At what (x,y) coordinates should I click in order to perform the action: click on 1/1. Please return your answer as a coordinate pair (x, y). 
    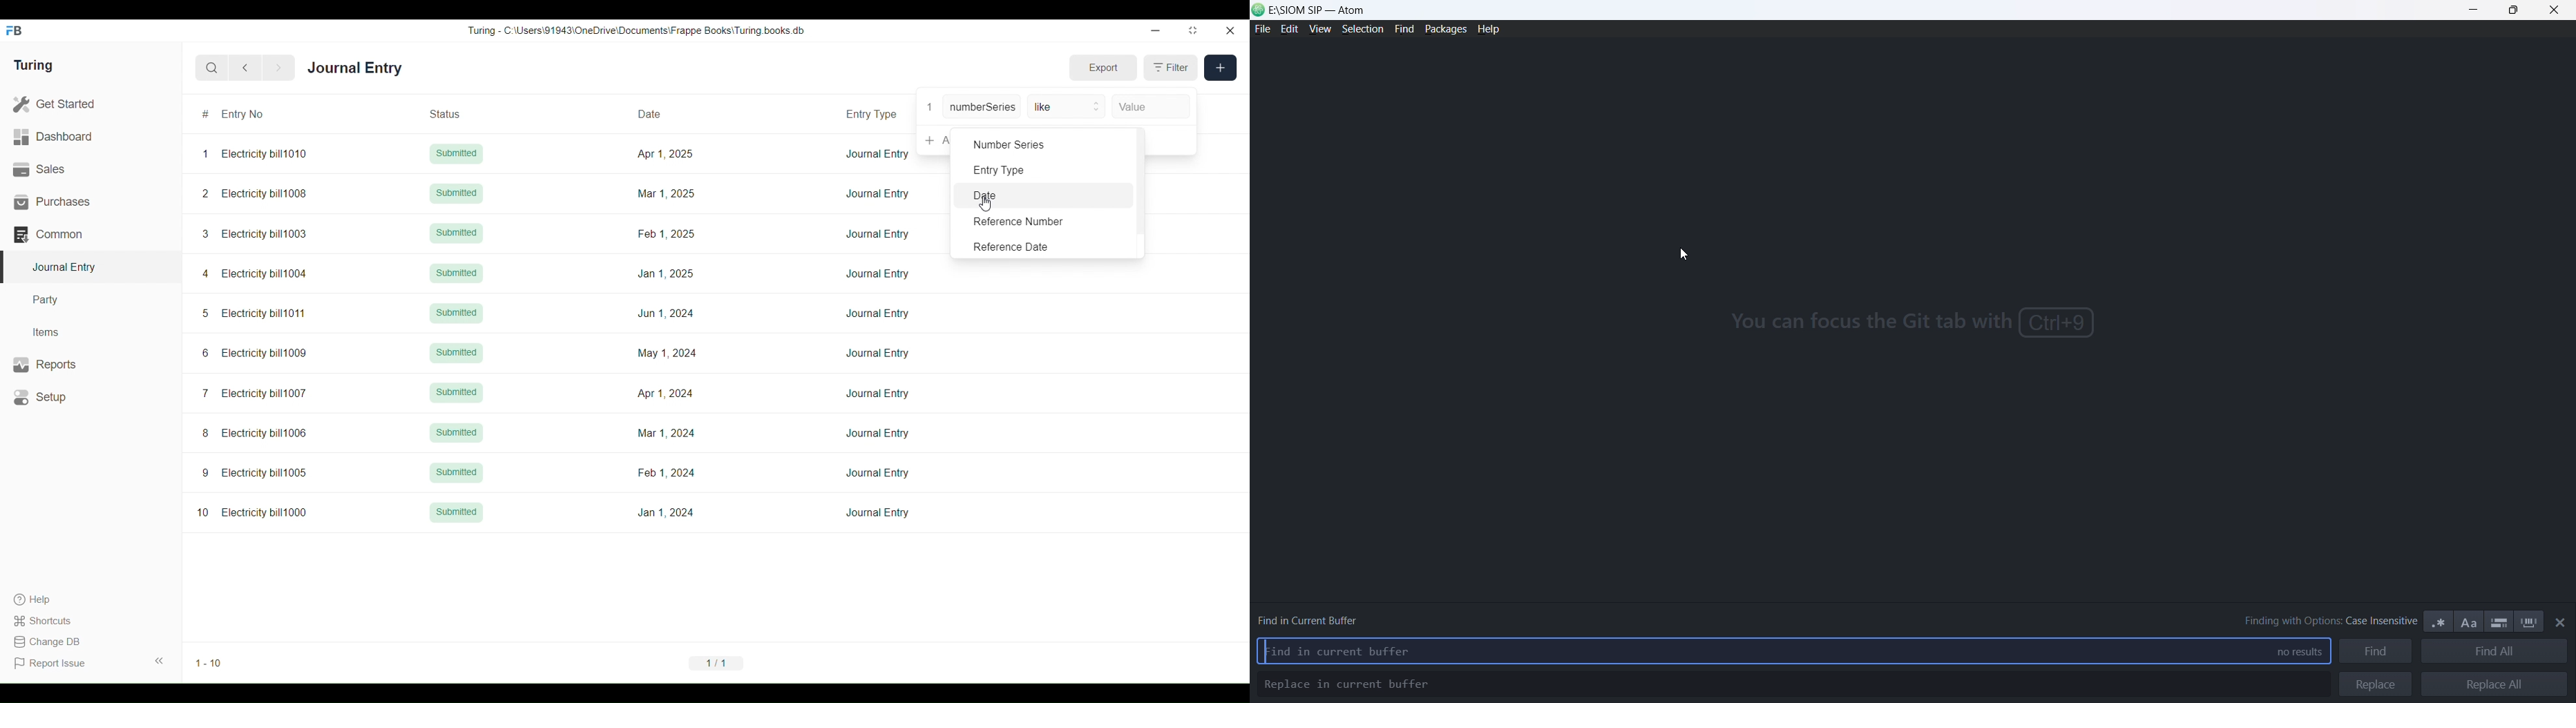
    Looking at the image, I should click on (716, 663).